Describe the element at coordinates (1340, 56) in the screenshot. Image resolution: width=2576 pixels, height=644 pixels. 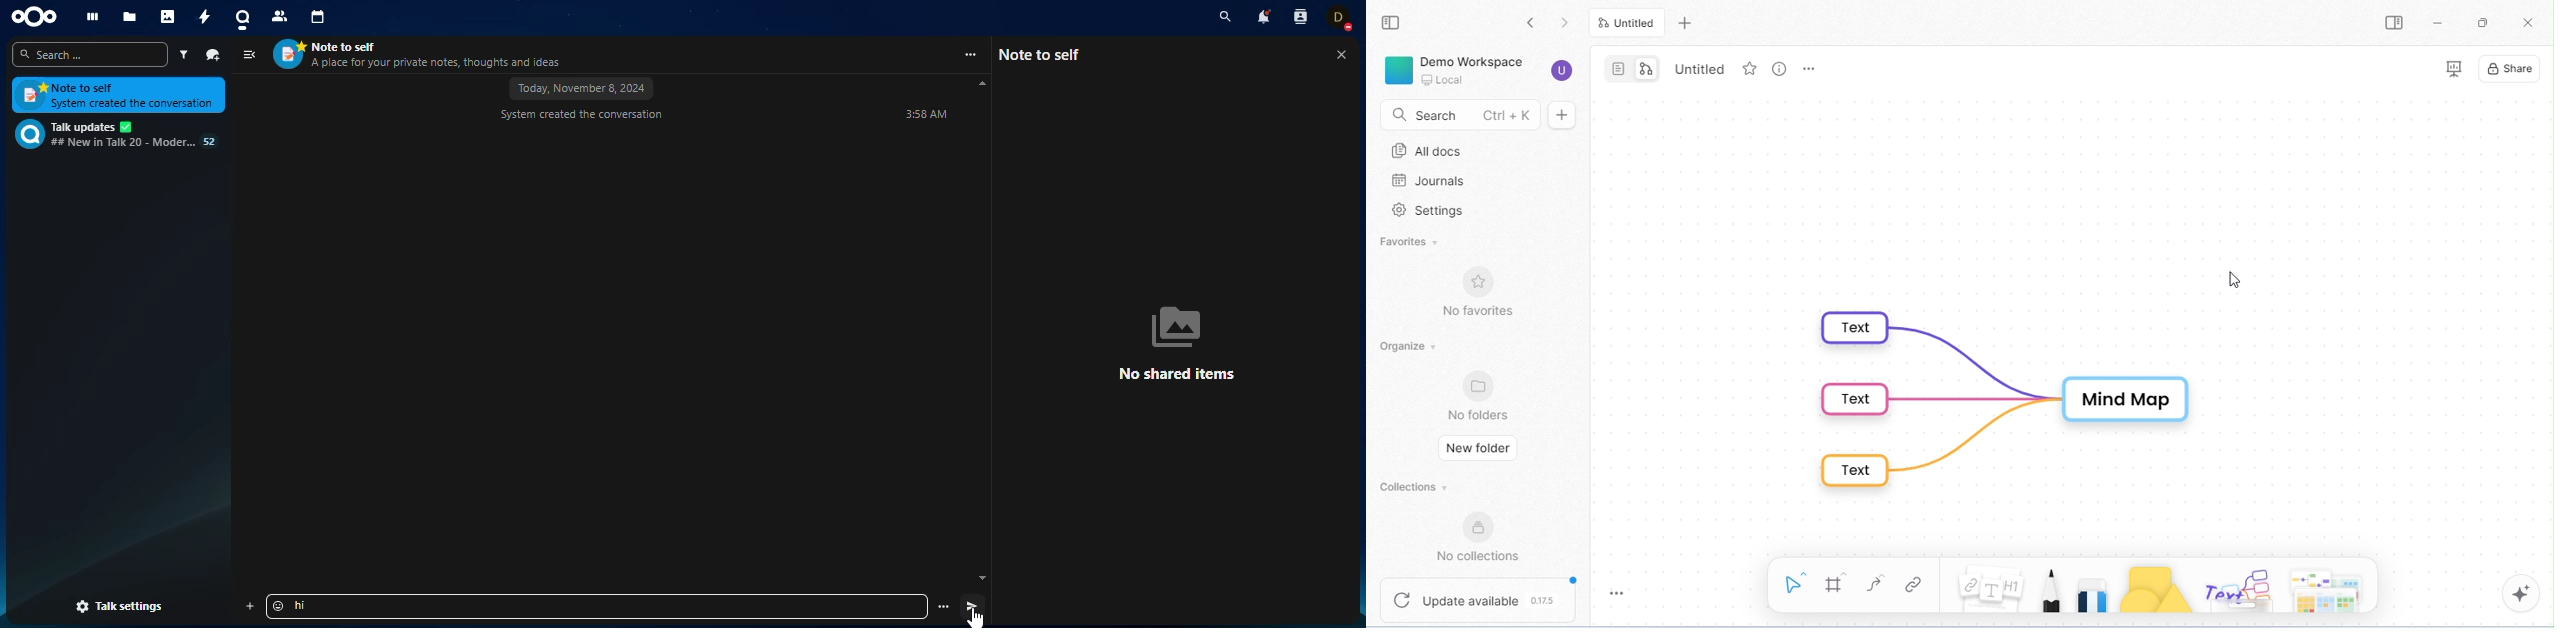
I see `close` at that location.